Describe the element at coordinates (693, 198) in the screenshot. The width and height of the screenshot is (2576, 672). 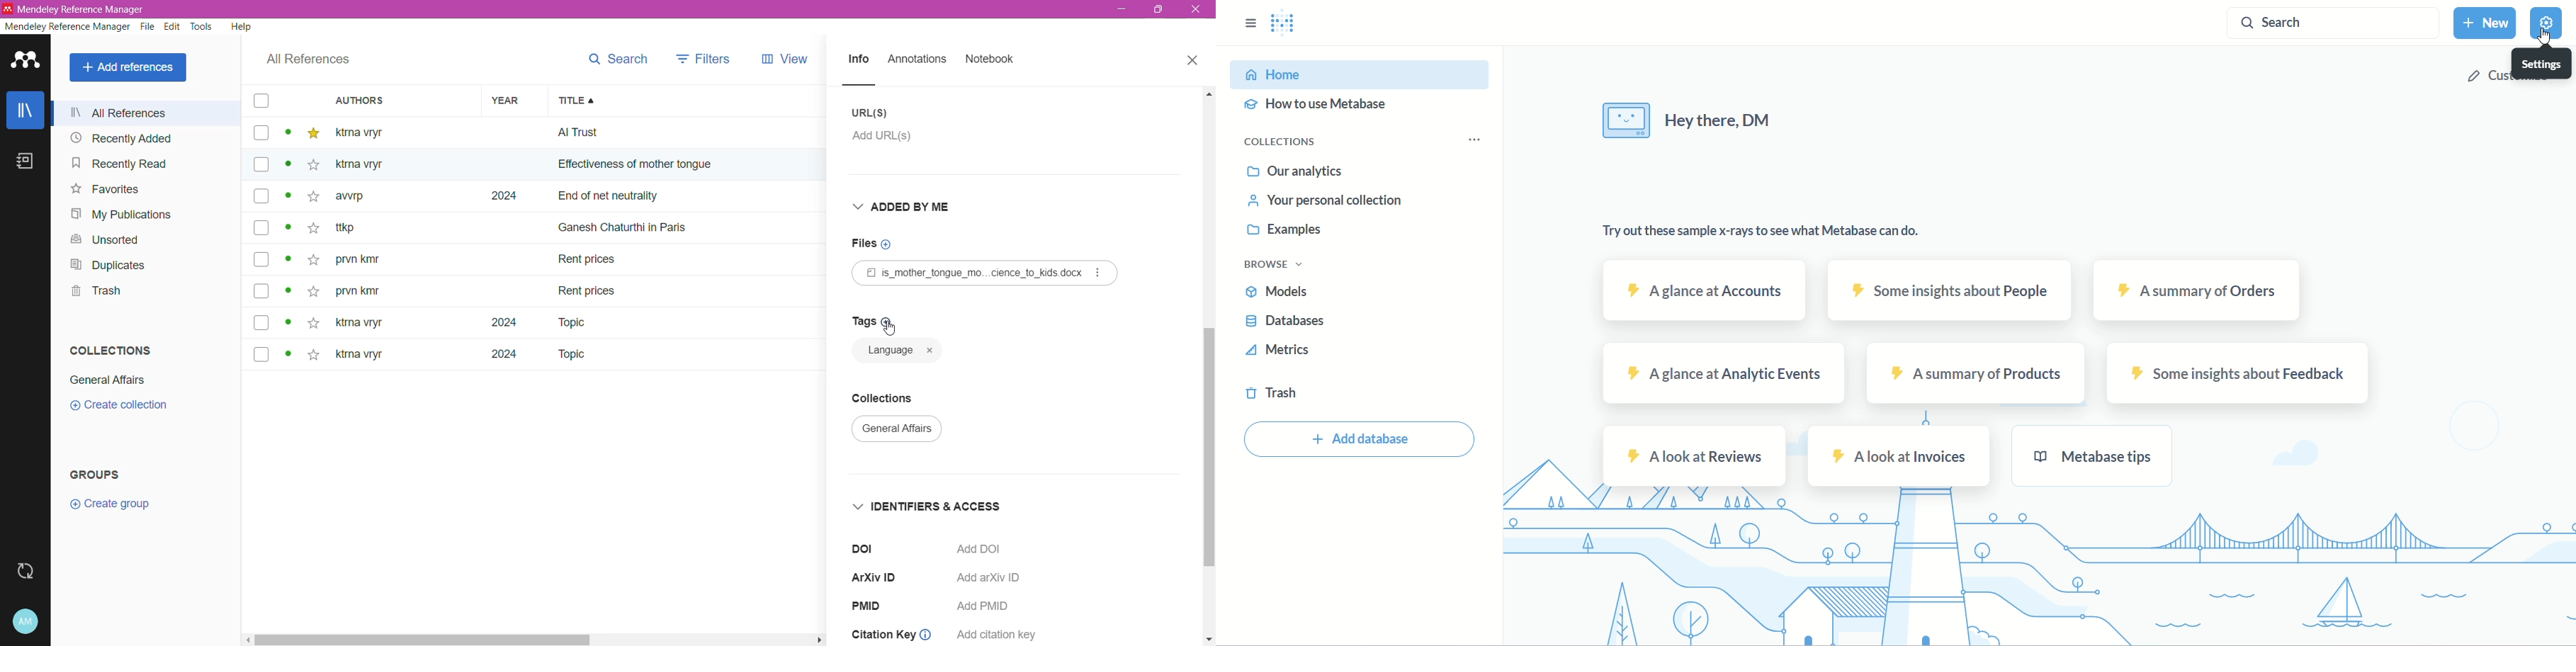
I see `end of net neutrally ` at that location.